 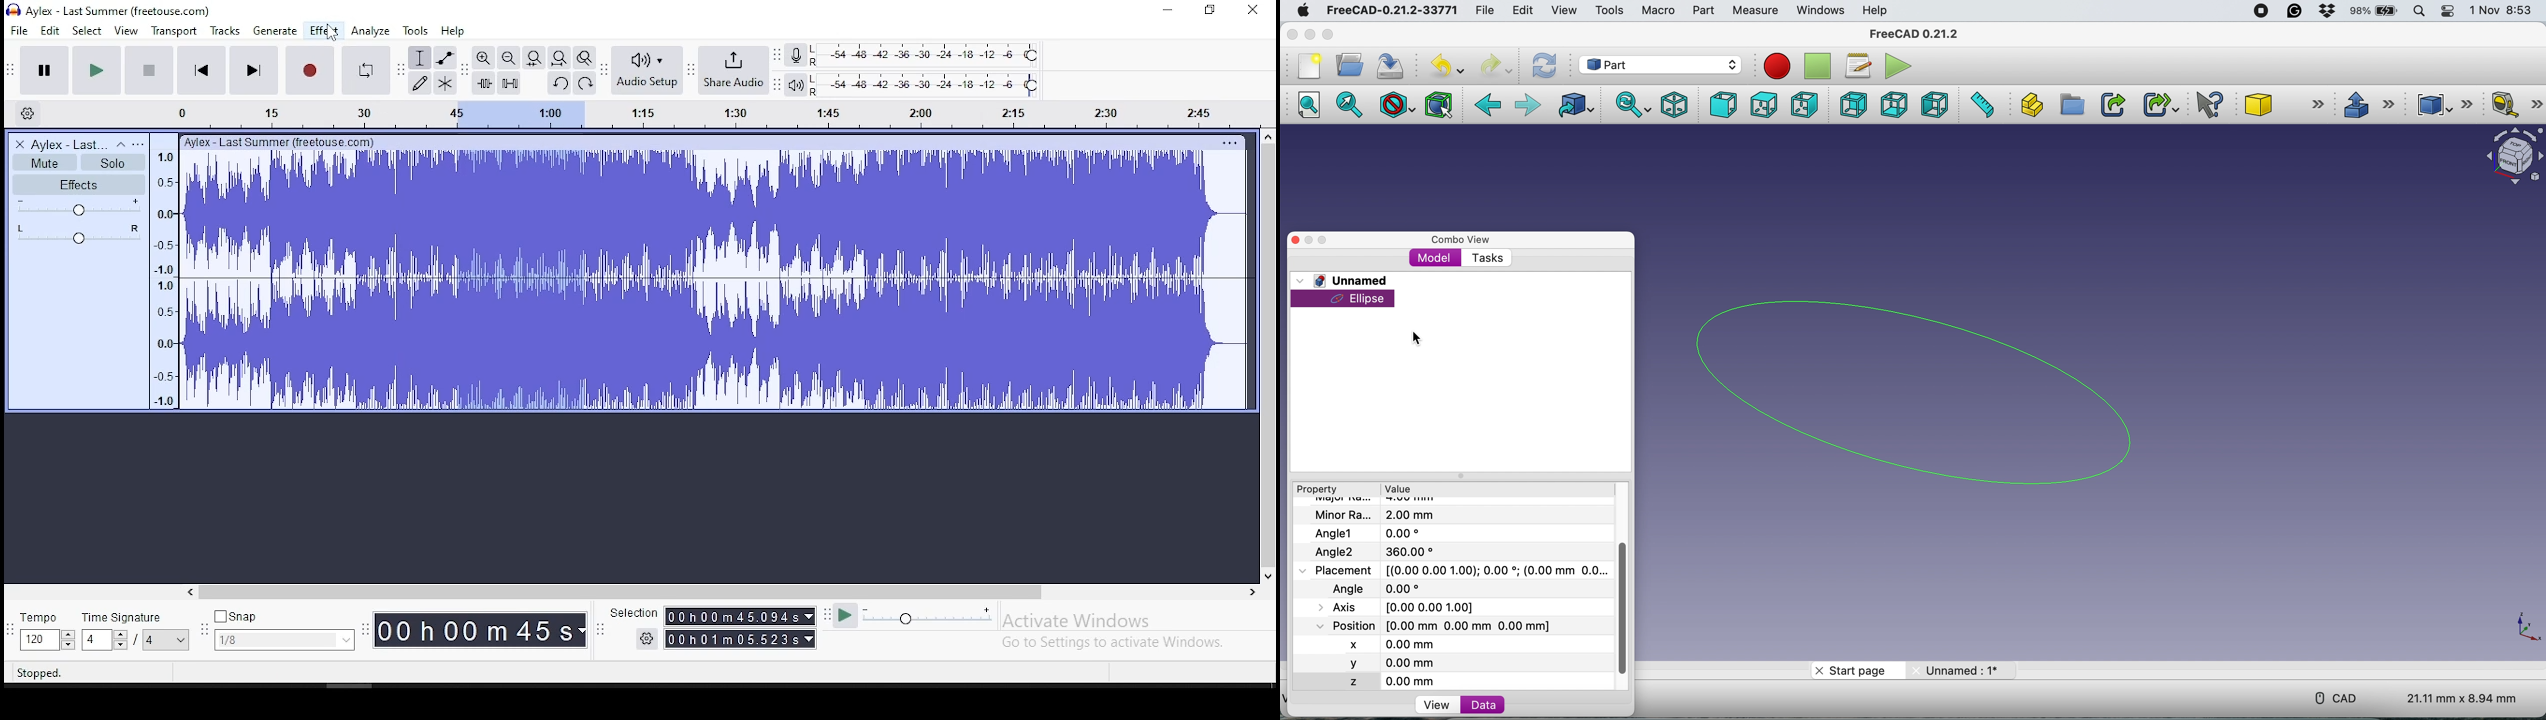 What do you see at coordinates (225, 31) in the screenshot?
I see `tracks` at bounding box center [225, 31].